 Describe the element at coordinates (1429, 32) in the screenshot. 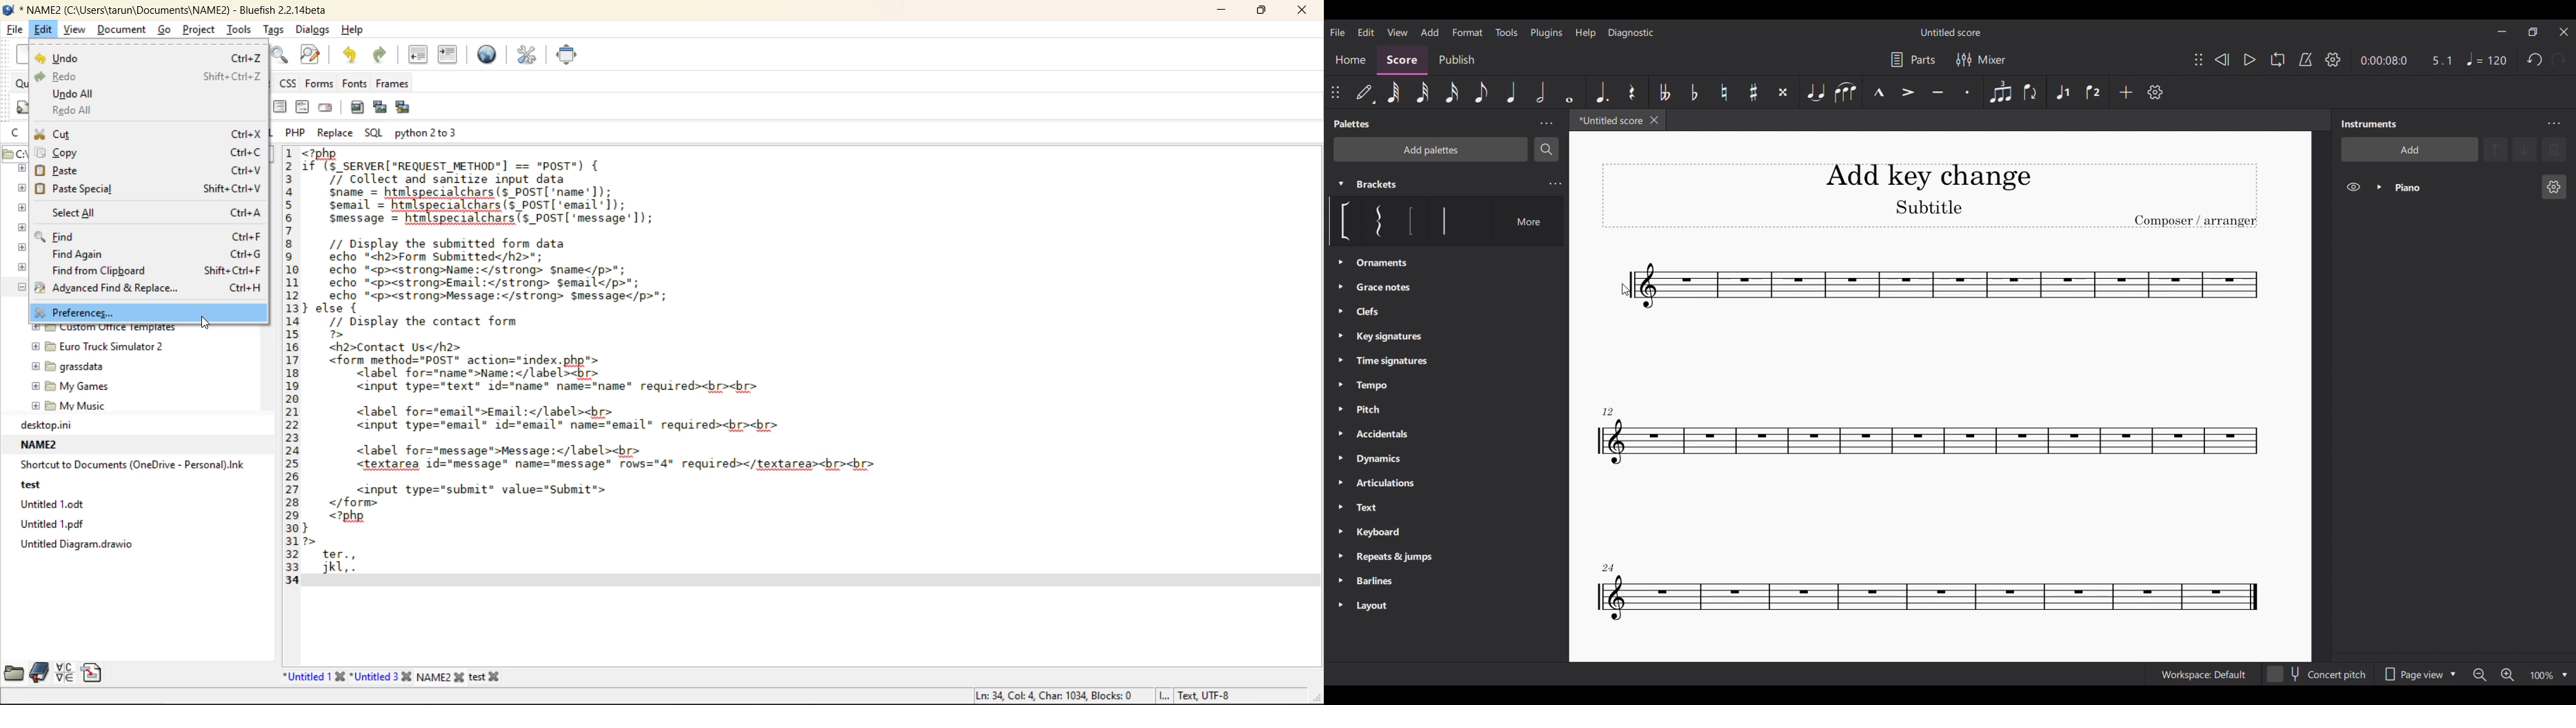

I see `Add menu` at that location.